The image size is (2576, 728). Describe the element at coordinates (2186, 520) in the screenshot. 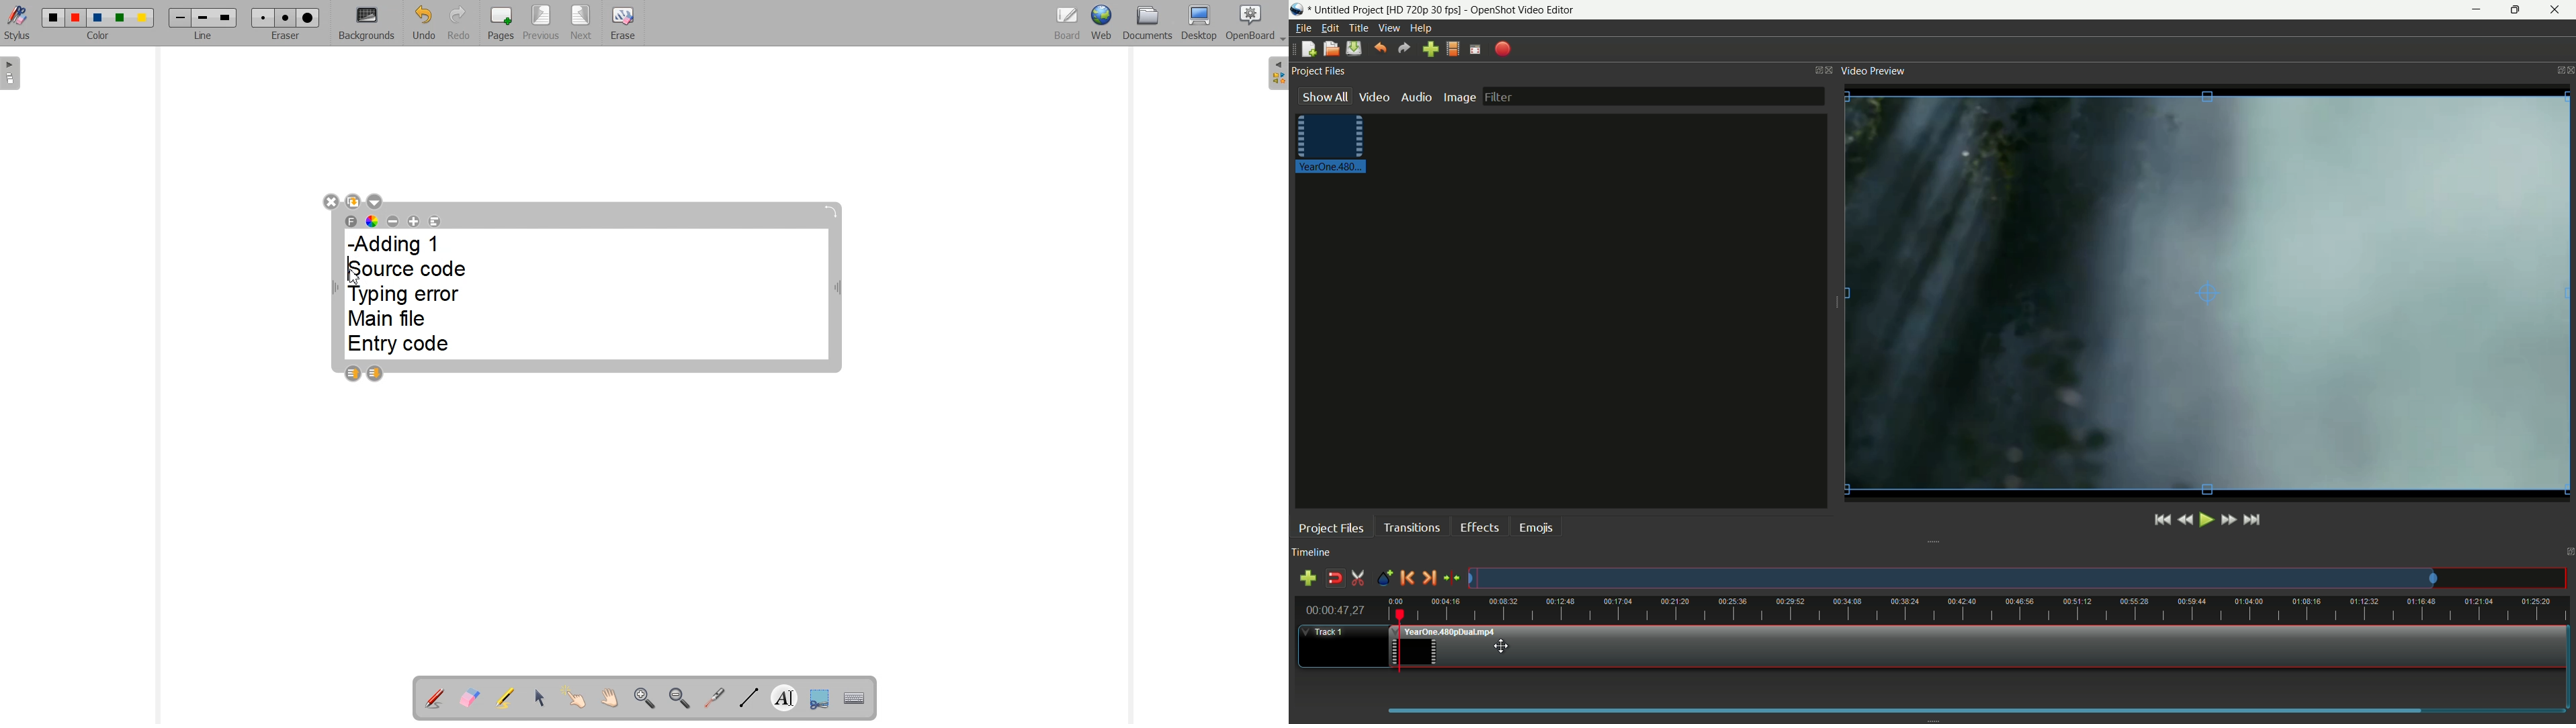

I see `rewind` at that location.